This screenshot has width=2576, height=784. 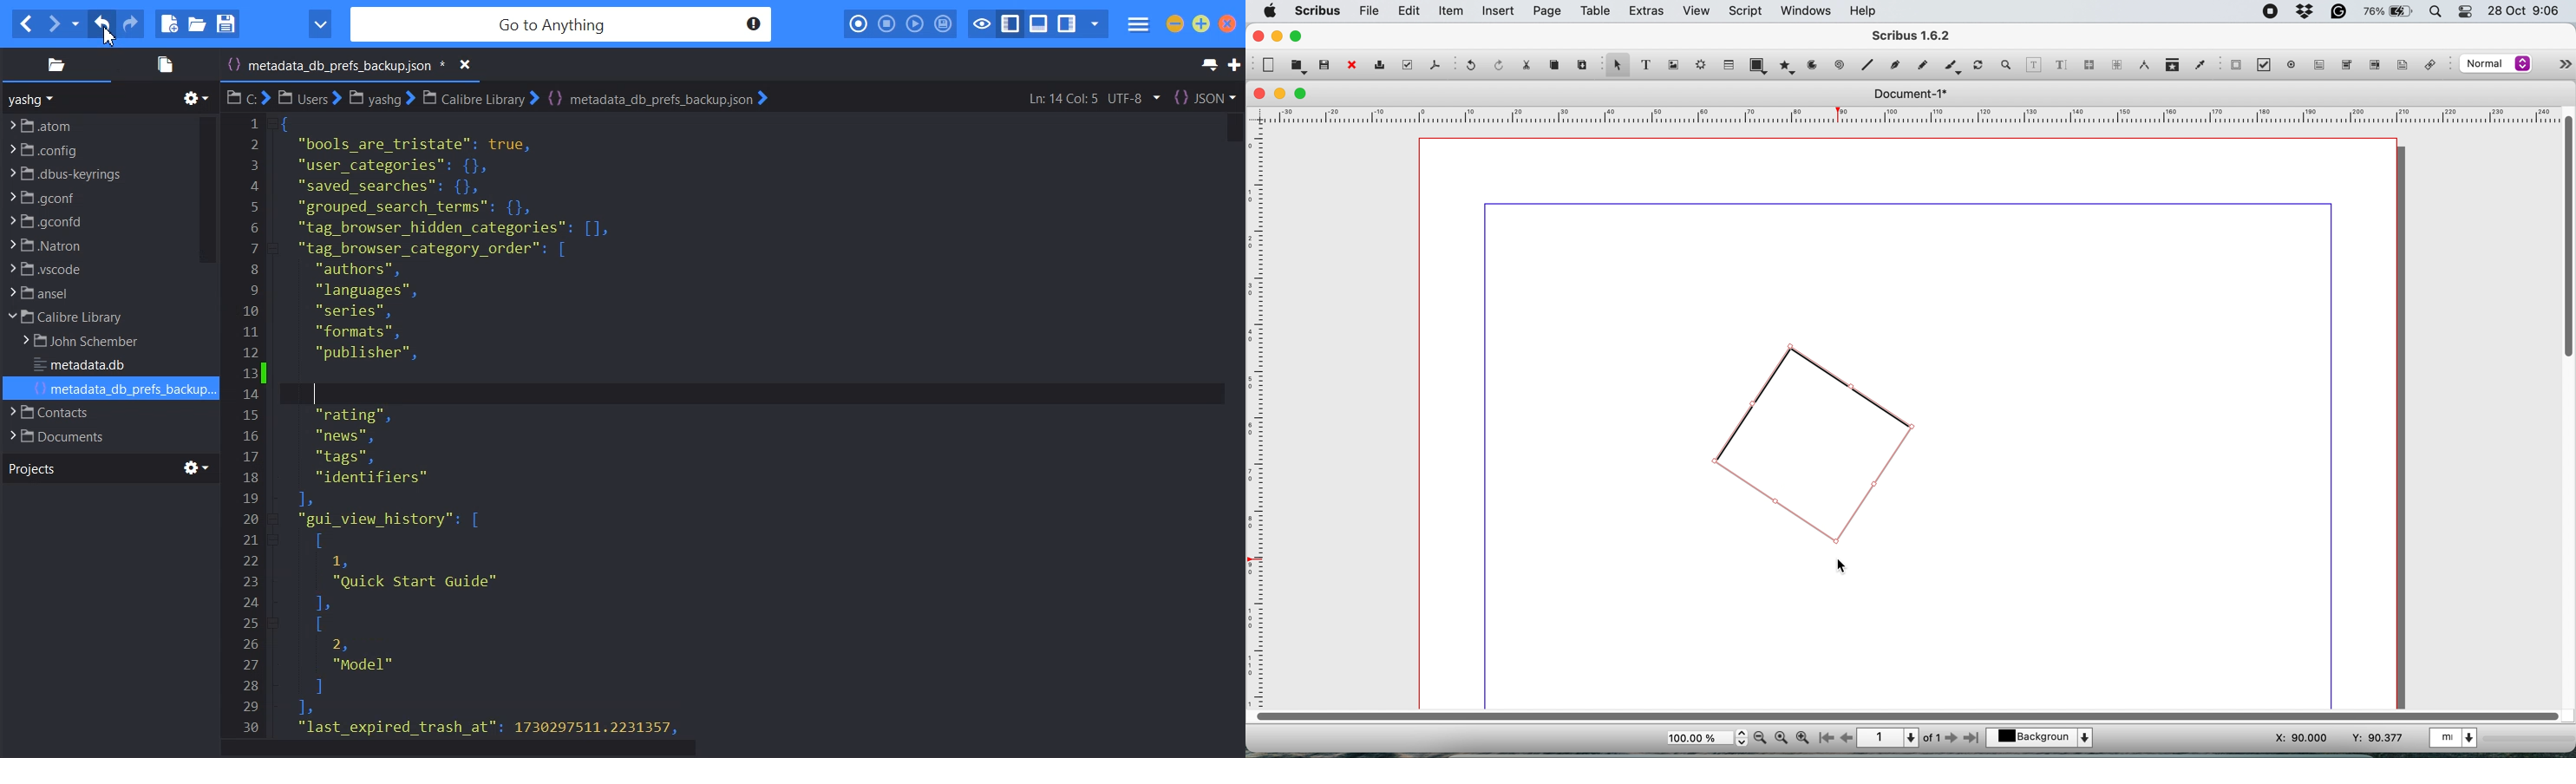 I want to click on line, so click(x=1839, y=66).